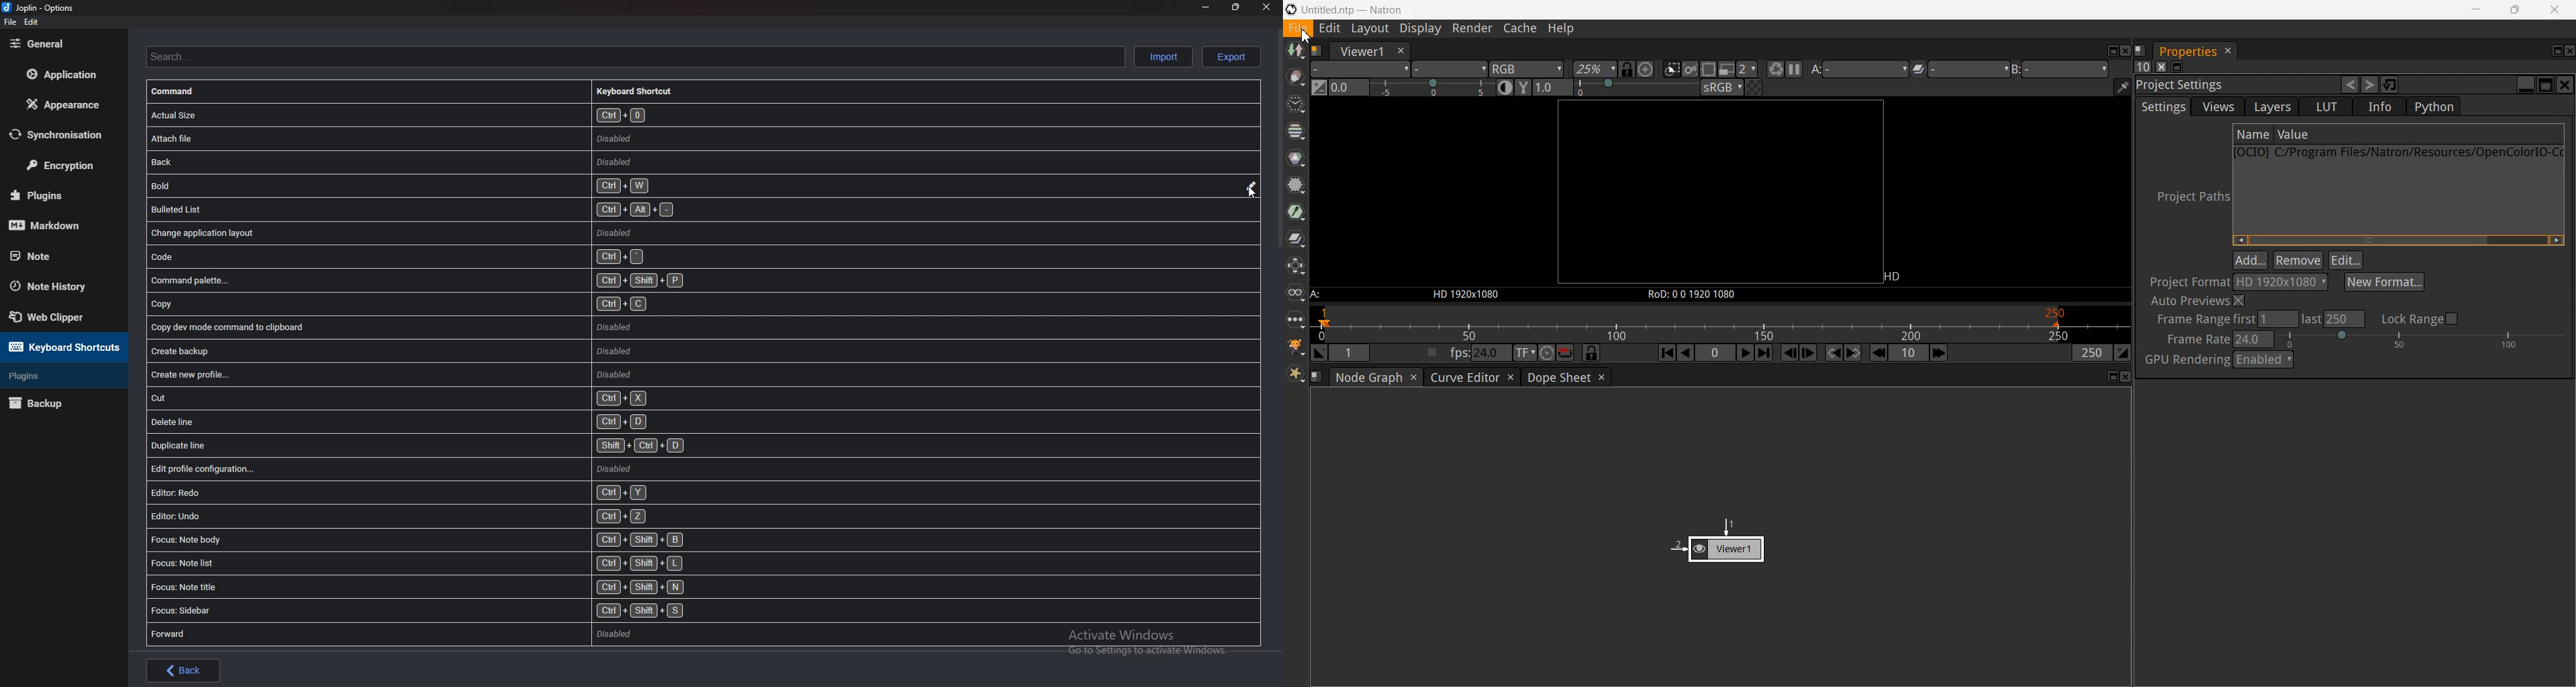  I want to click on Maximize, so click(2111, 51).